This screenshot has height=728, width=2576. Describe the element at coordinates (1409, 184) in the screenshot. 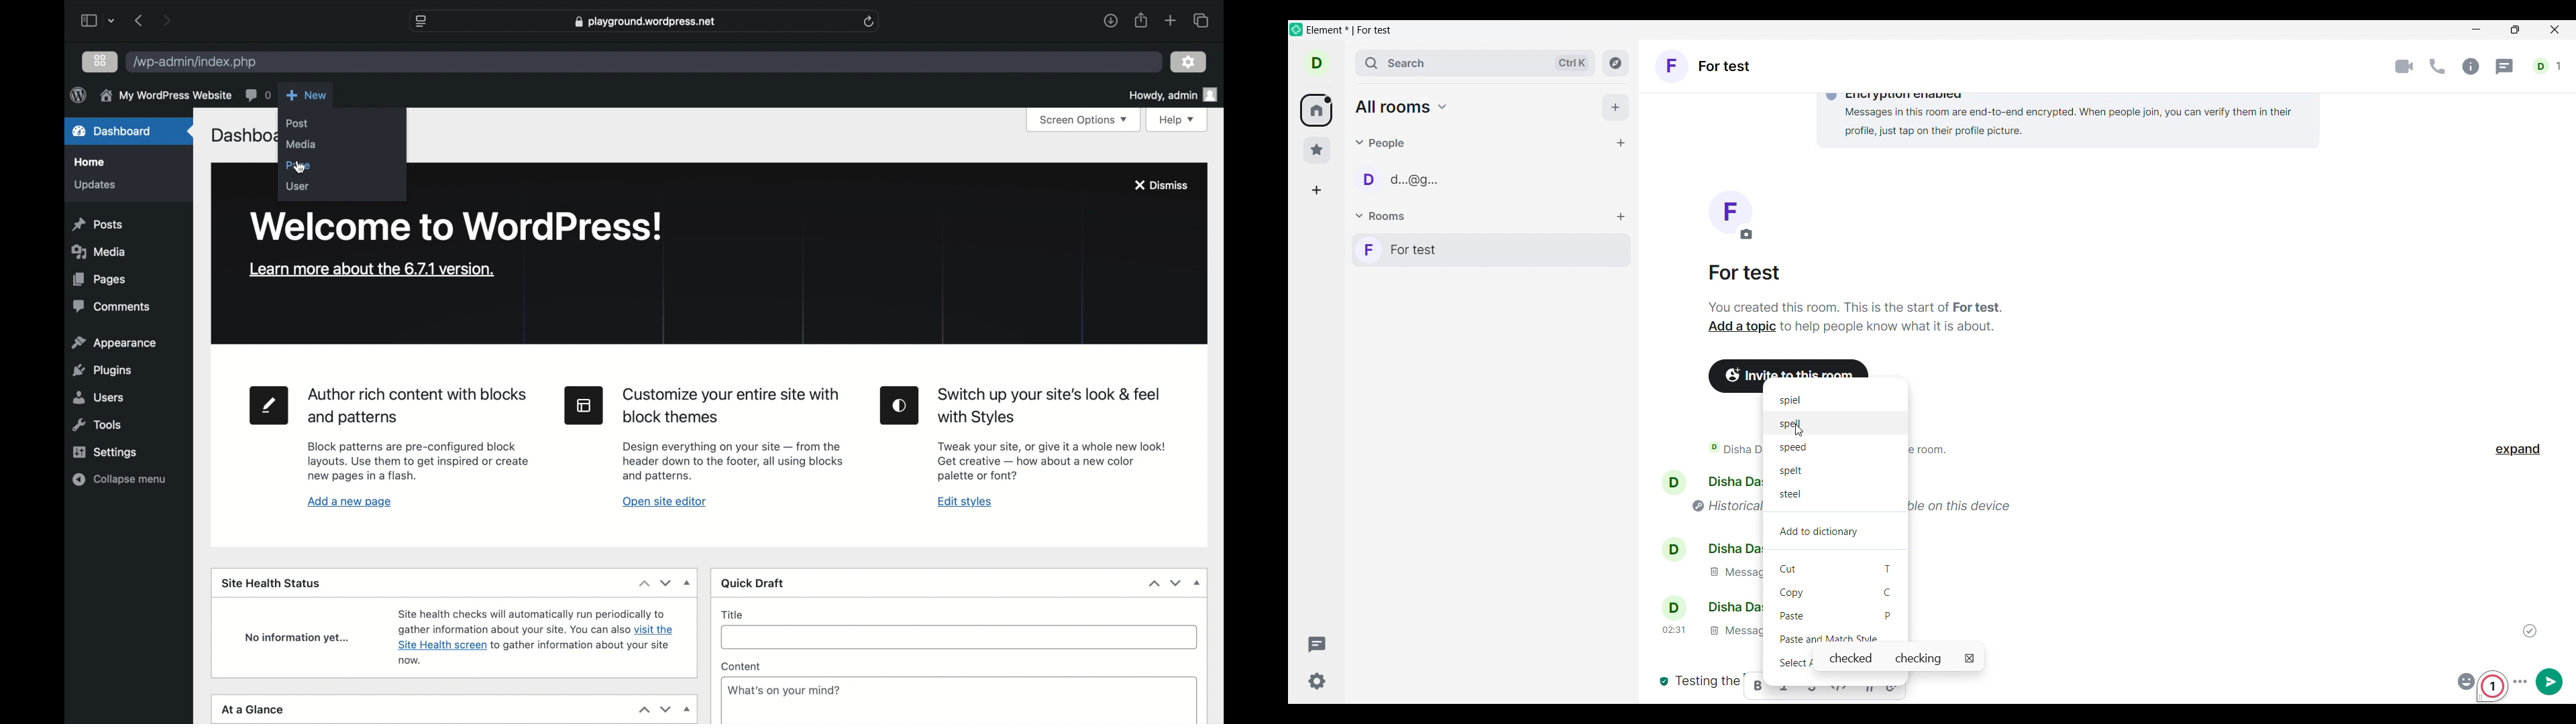

I see `D d.@g..` at that location.